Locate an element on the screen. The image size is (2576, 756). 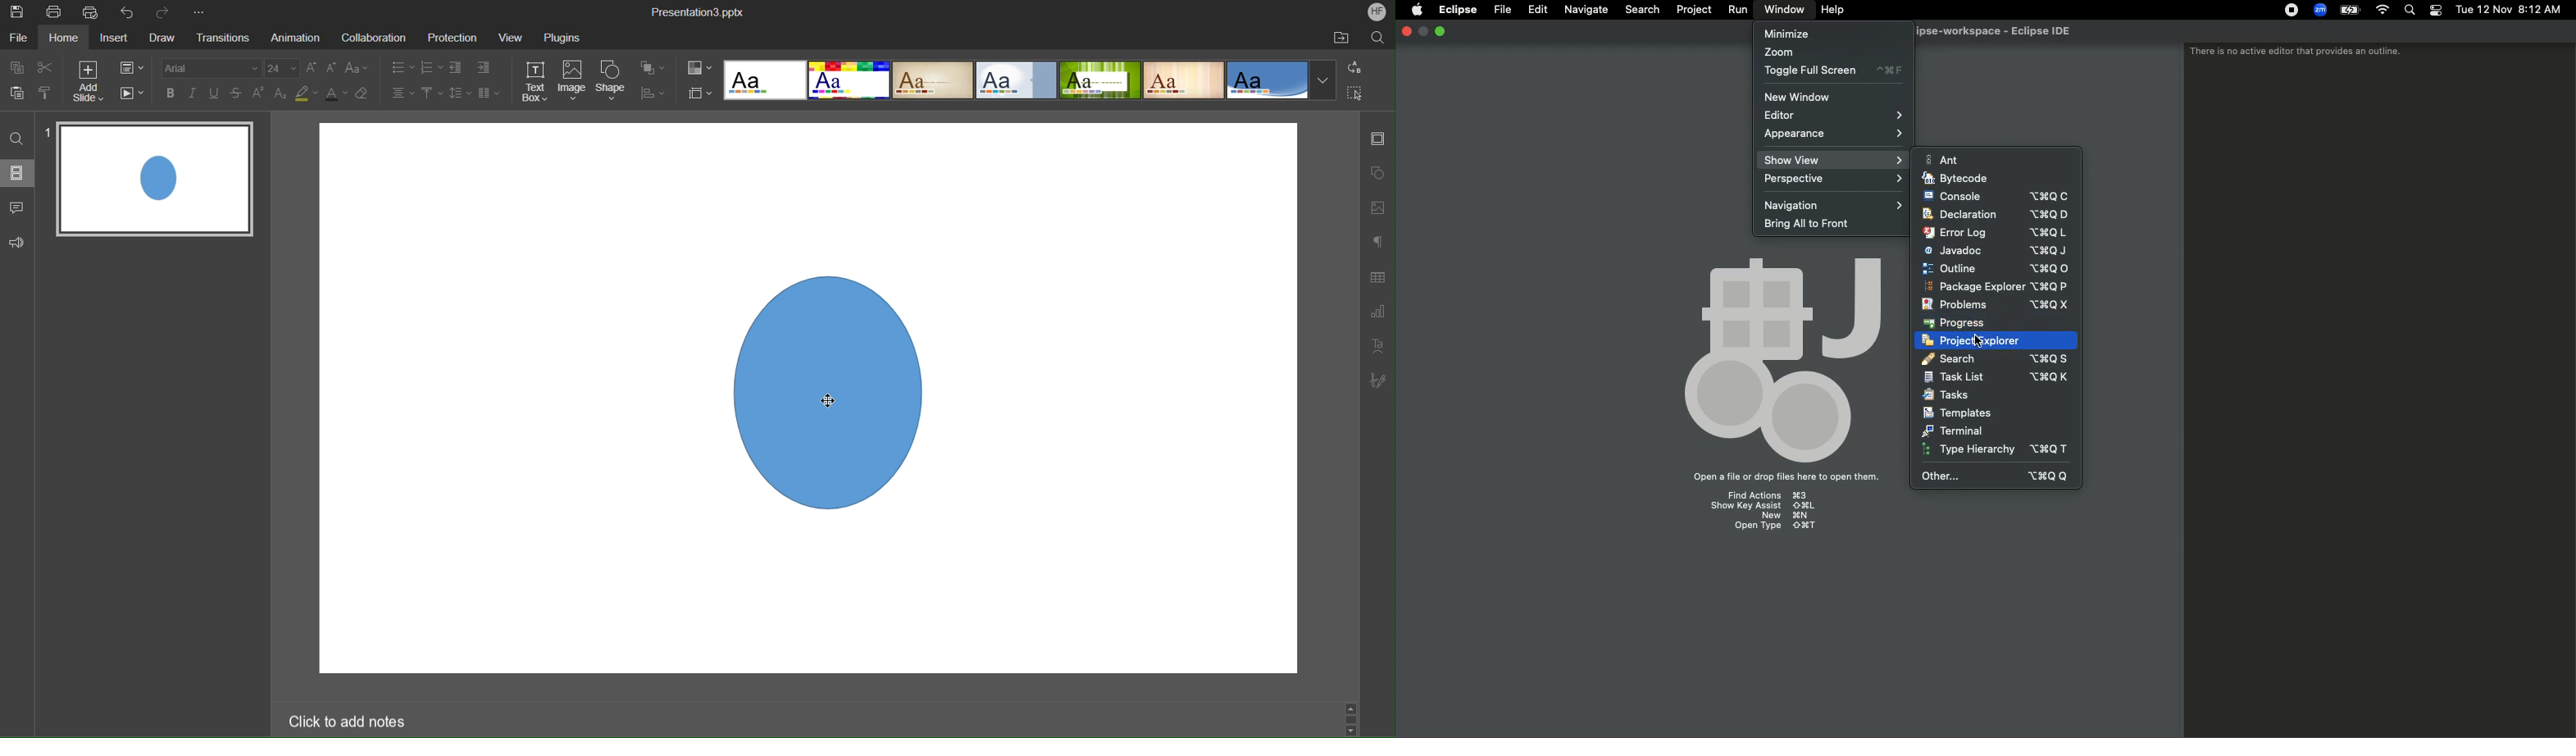
Arial is located at coordinates (213, 68).